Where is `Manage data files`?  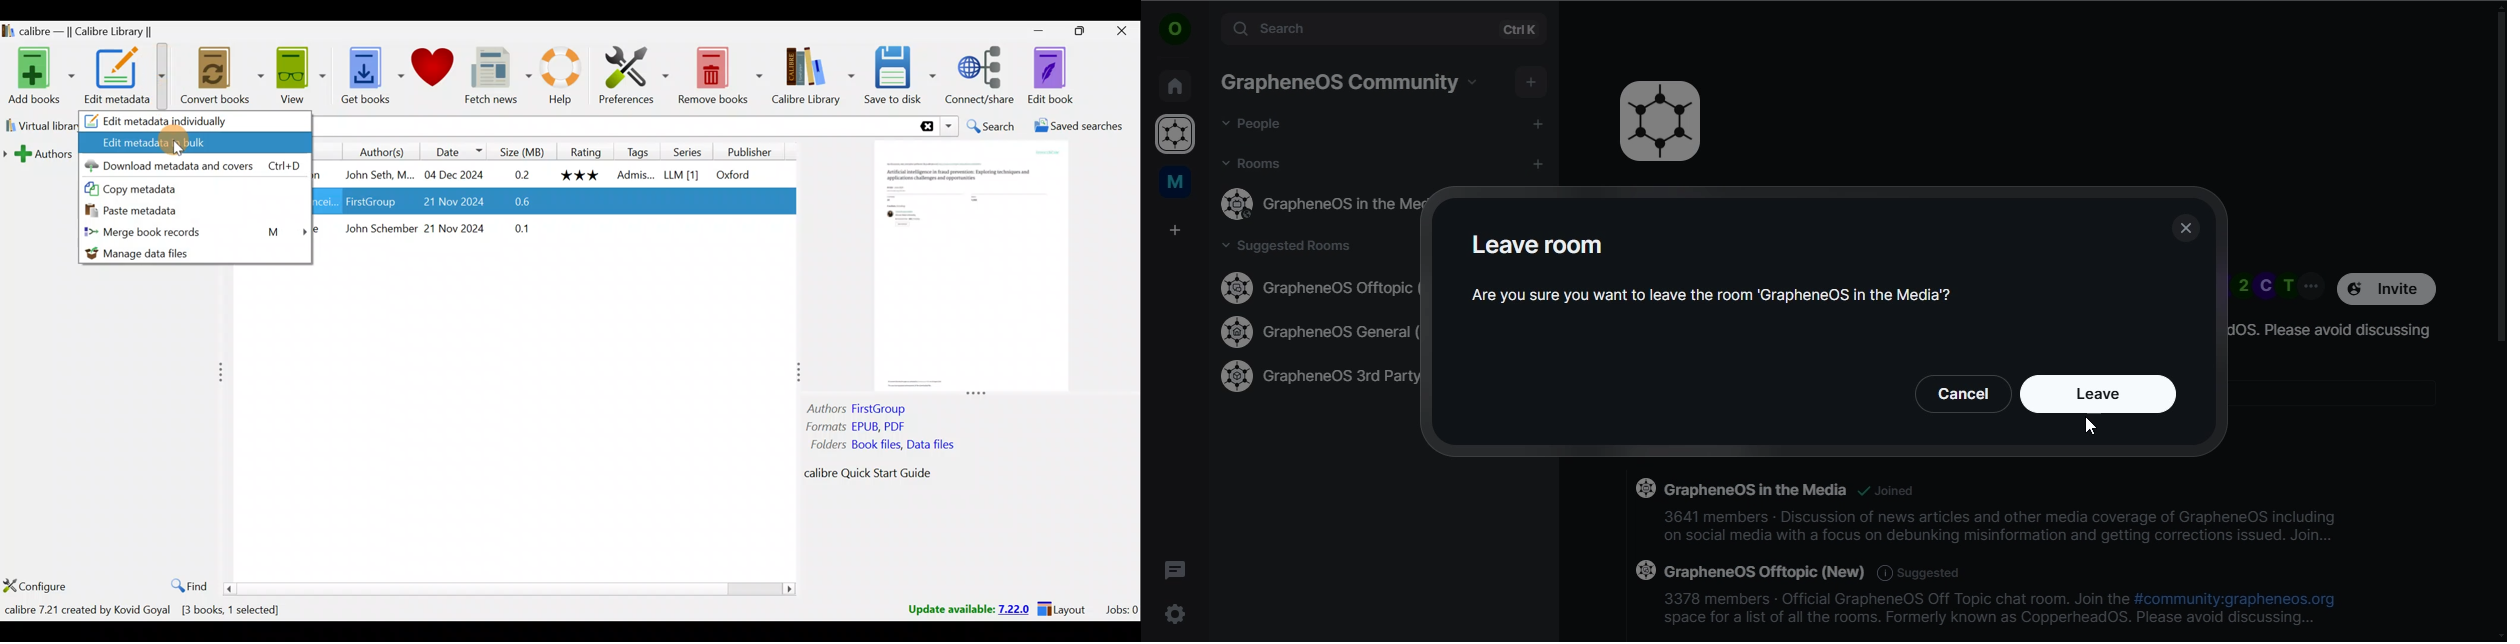 Manage data files is located at coordinates (167, 254).